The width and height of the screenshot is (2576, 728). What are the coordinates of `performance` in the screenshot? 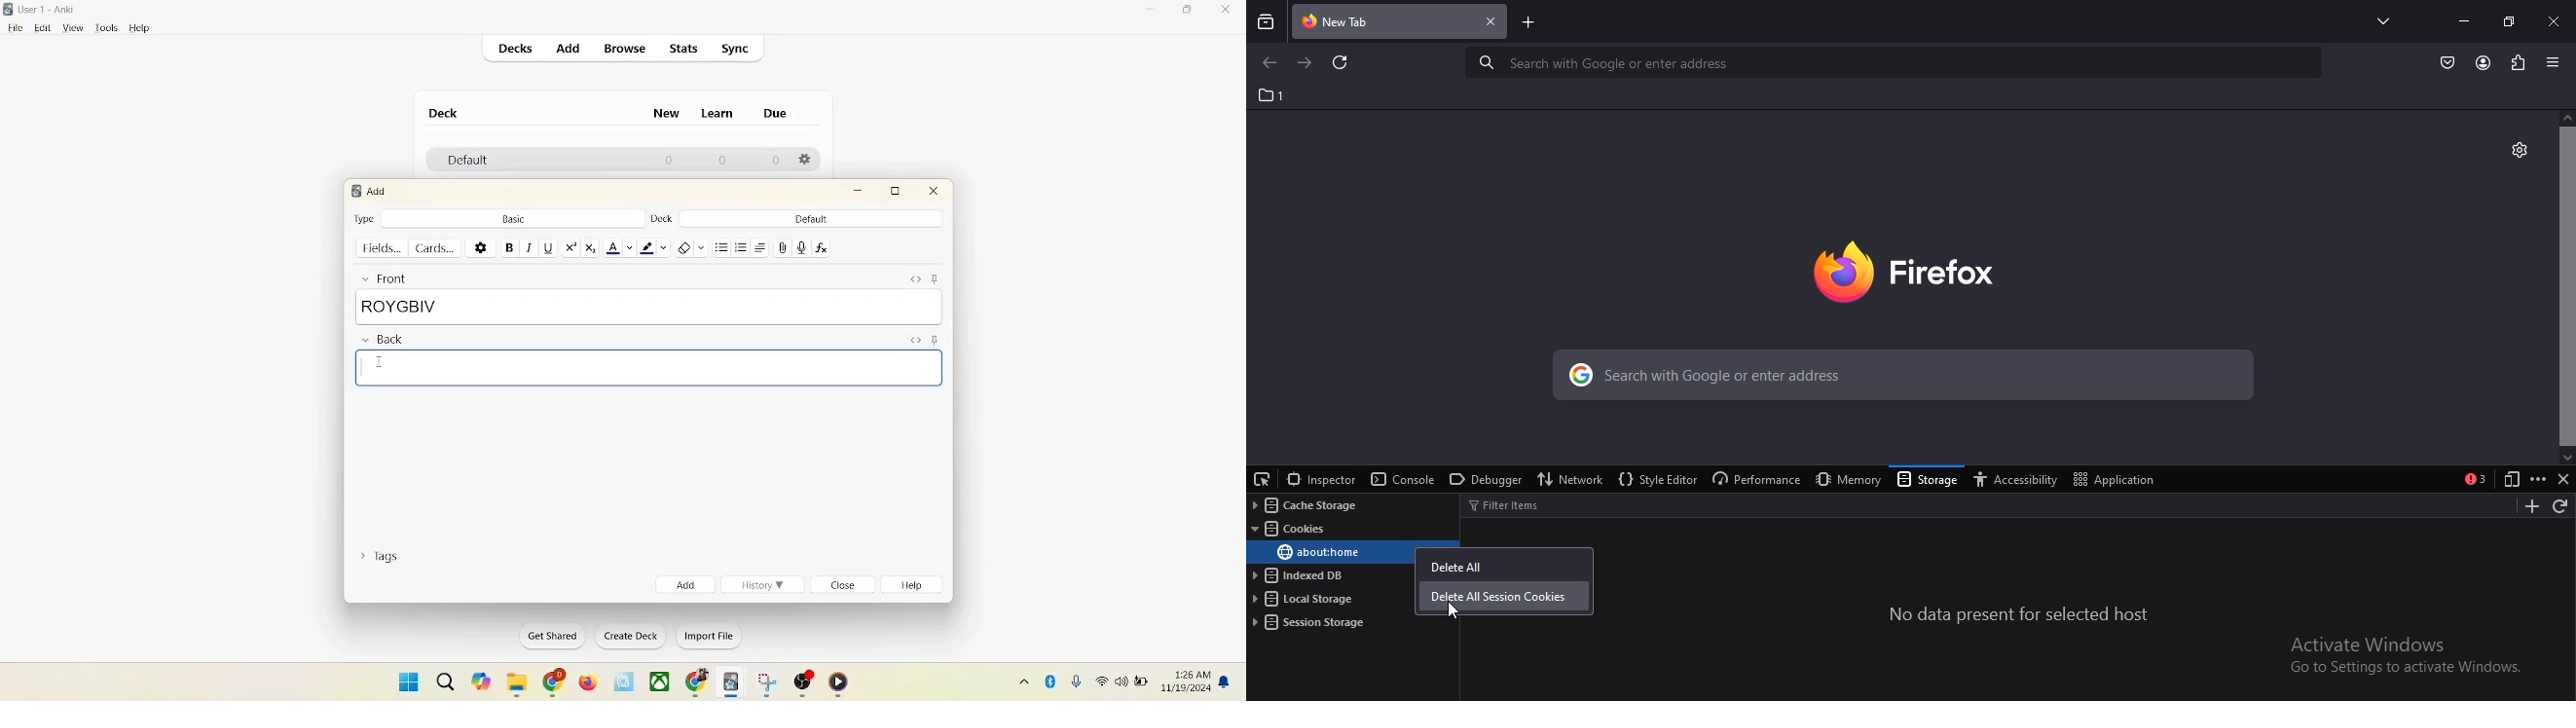 It's located at (1753, 480).